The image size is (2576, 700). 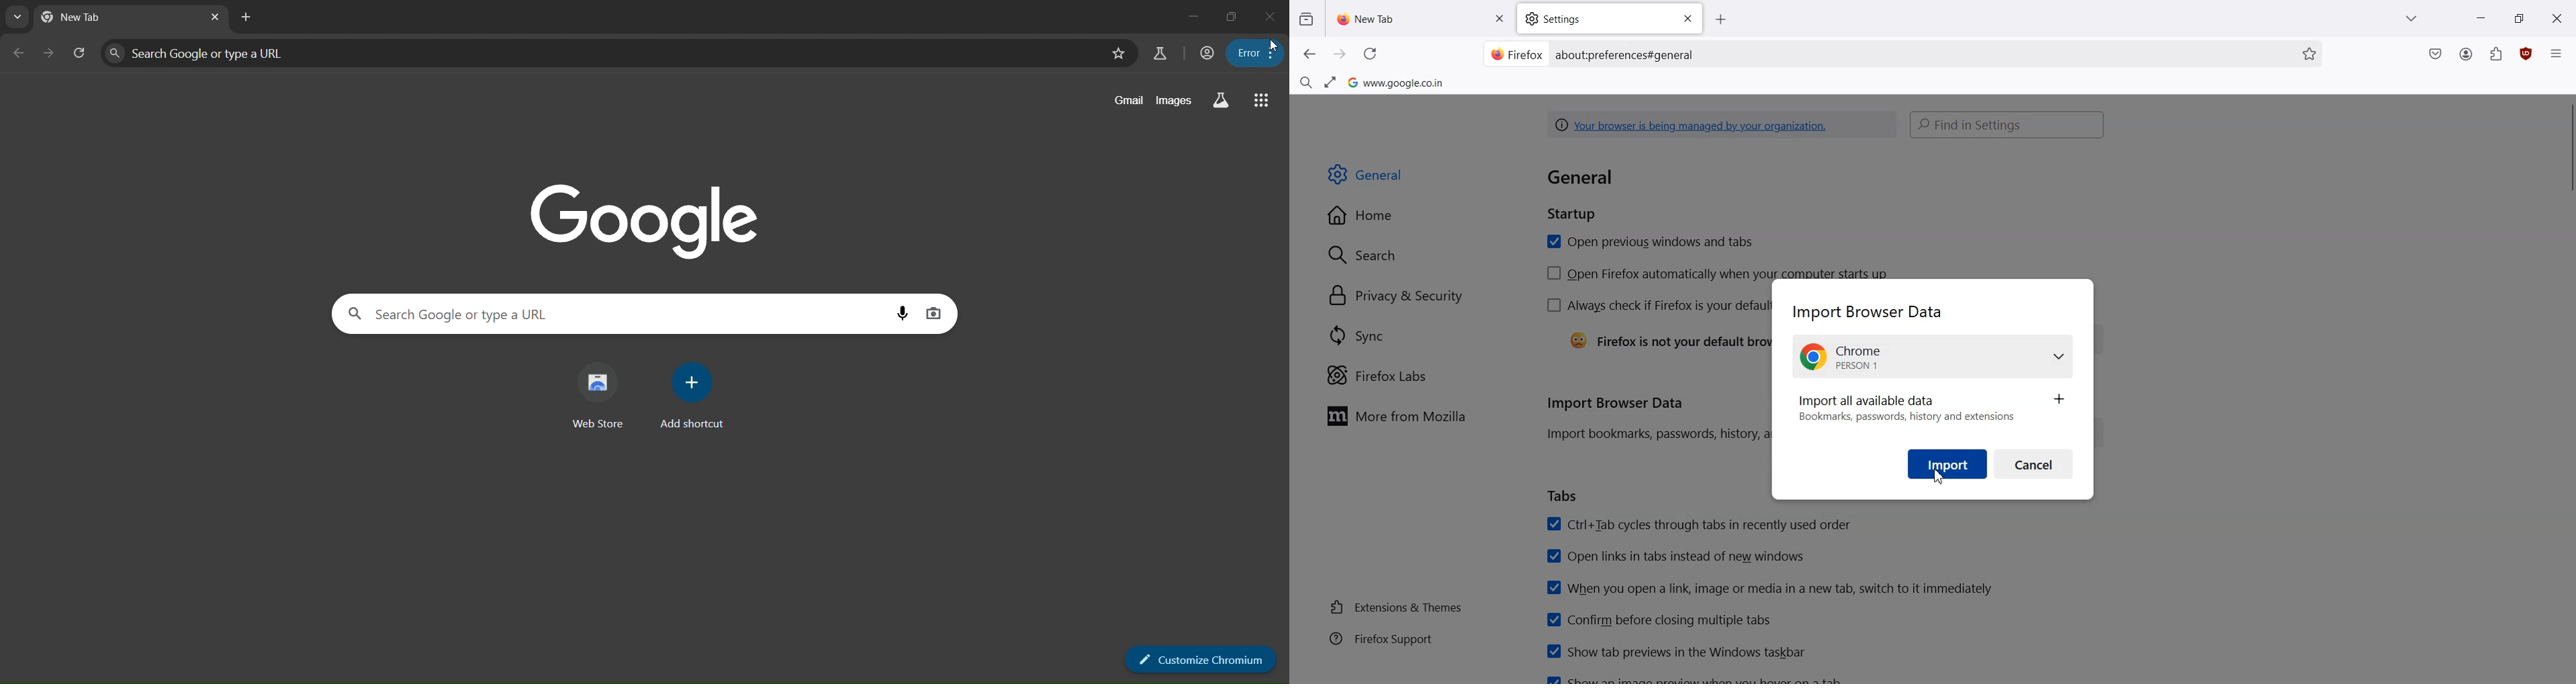 What do you see at coordinates (1310, 54) in the screenshot?
I see `Go back to one page ` at bounding box center [1310, 54].